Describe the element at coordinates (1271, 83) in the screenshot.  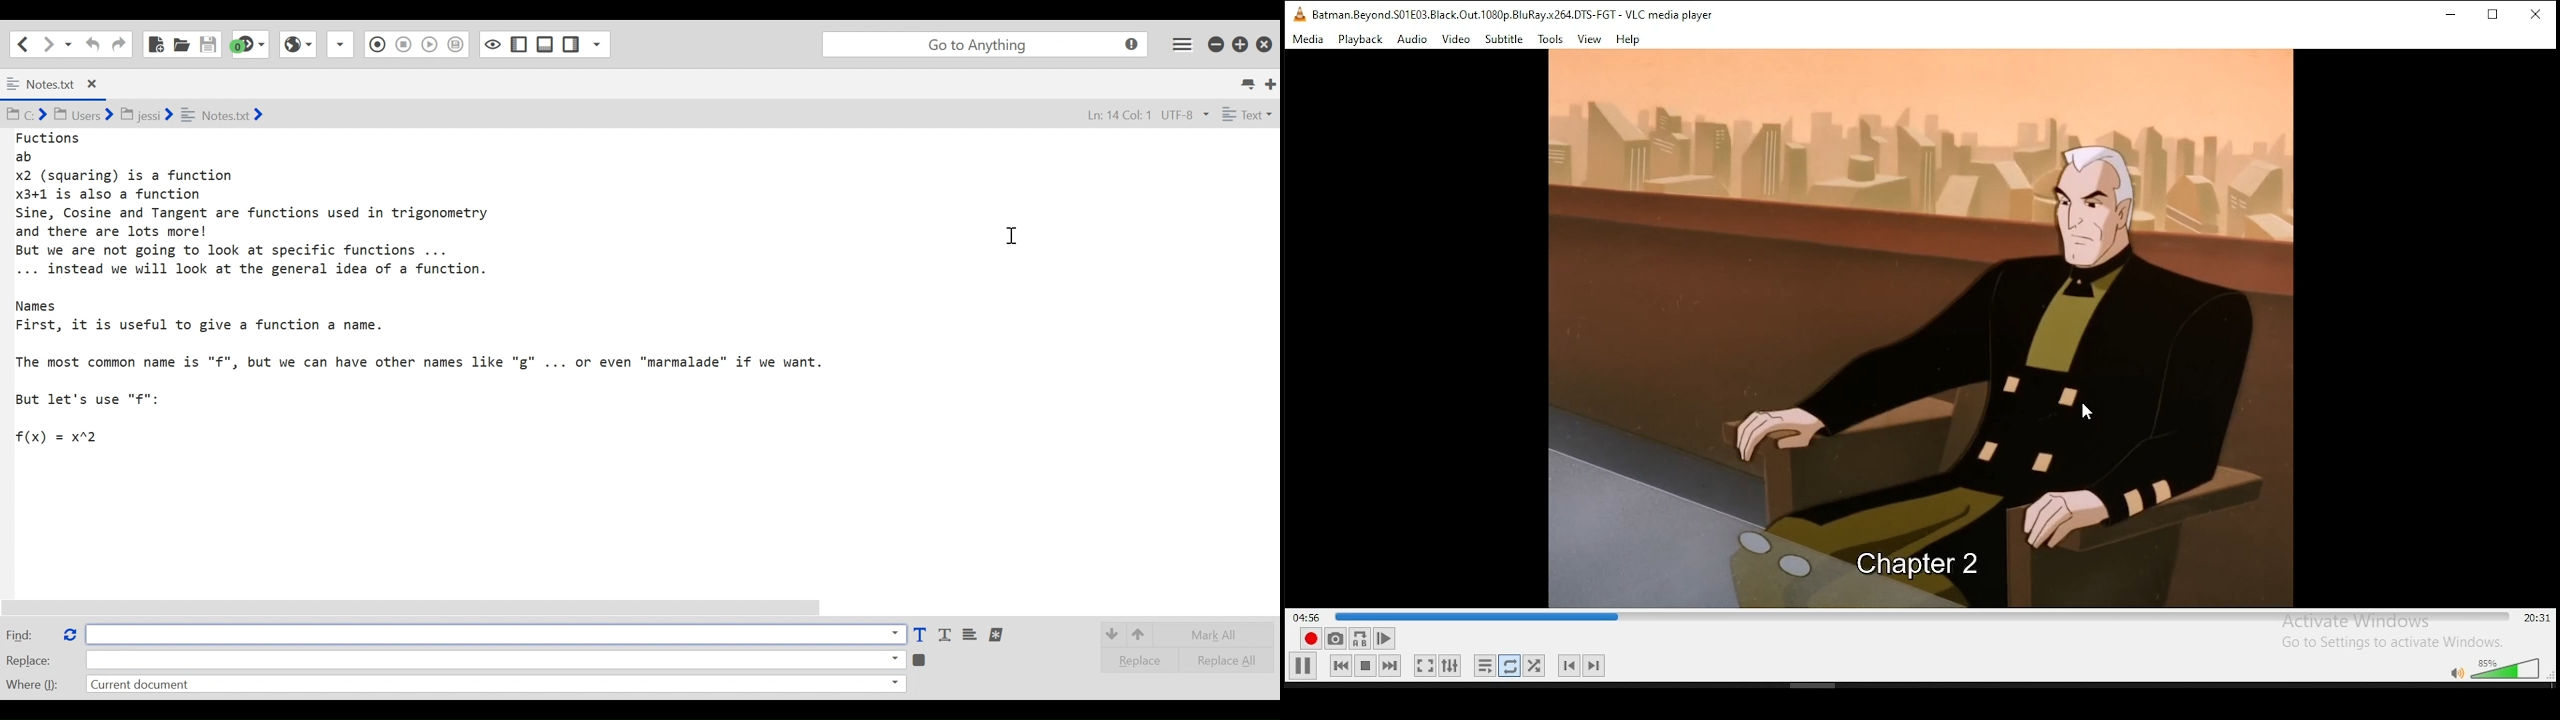
I see `New Tab` at that location.